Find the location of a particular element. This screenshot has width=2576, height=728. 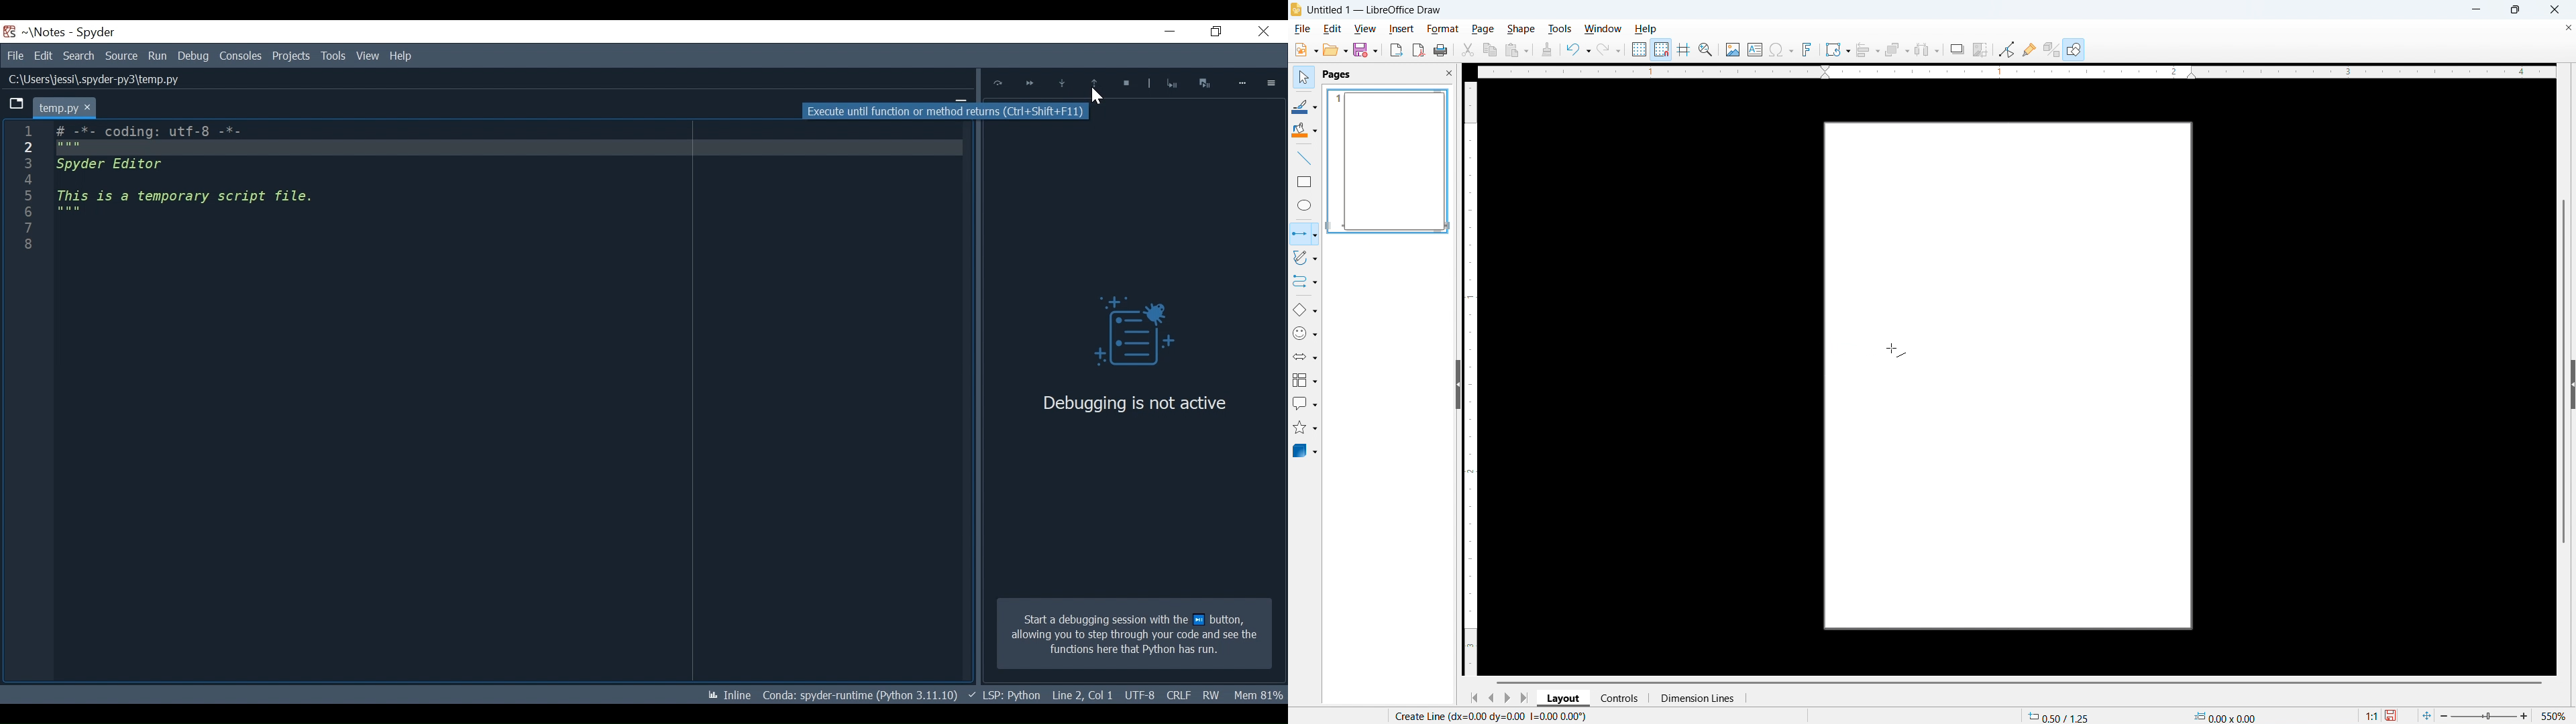

Line  is located at coordinates (1305, 159).